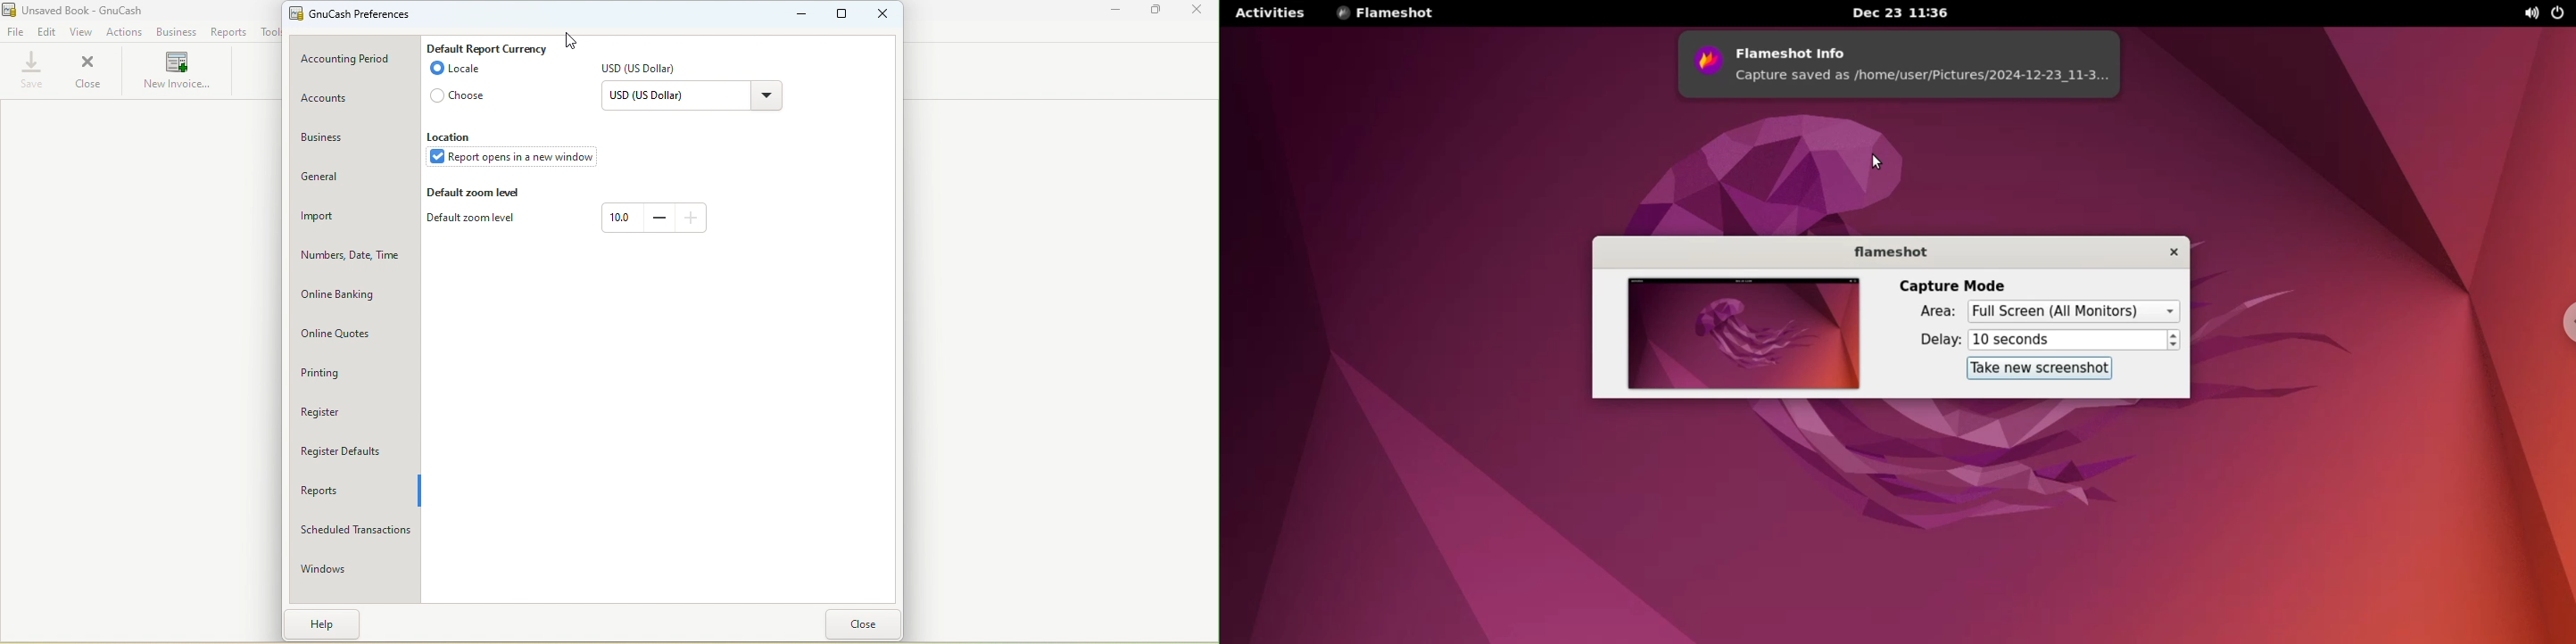 This screenshot has height=644, width=2576. What do you see at coordinates (2558, 13) in the screenshot?
I see `power options` at bounding box center [2558, 13].